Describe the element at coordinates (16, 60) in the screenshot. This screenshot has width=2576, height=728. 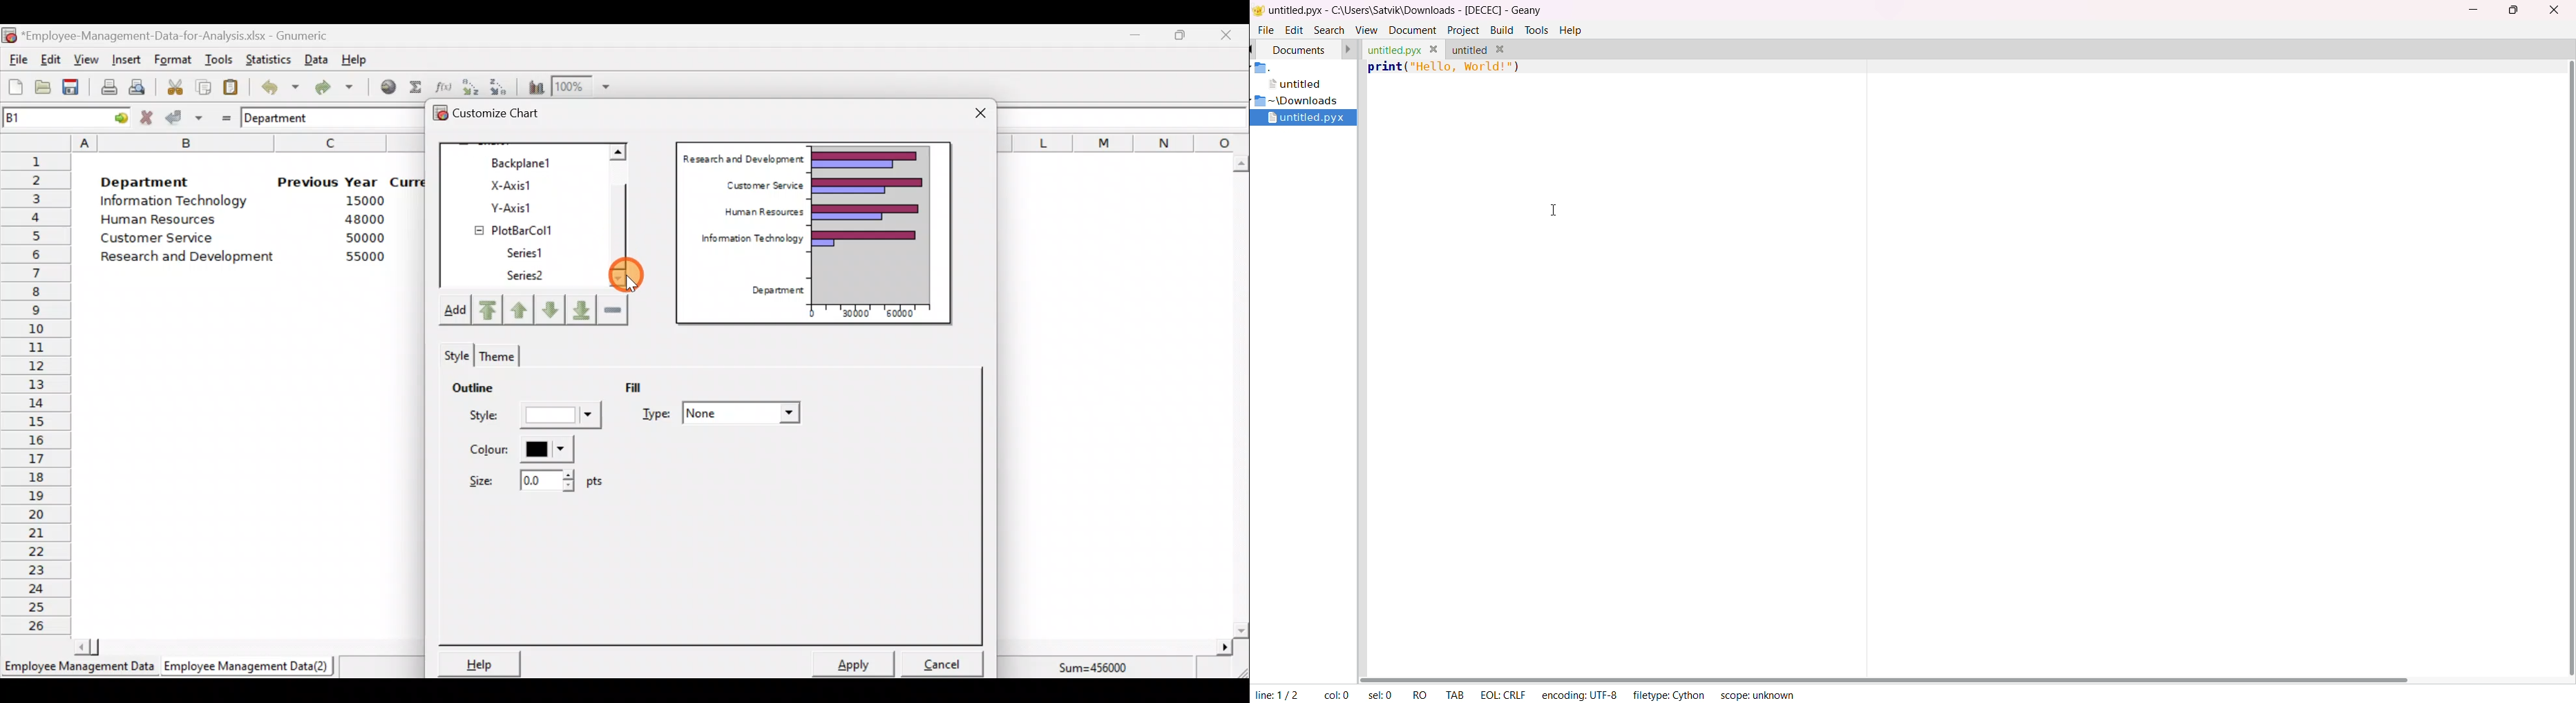
I see `File` at that location.